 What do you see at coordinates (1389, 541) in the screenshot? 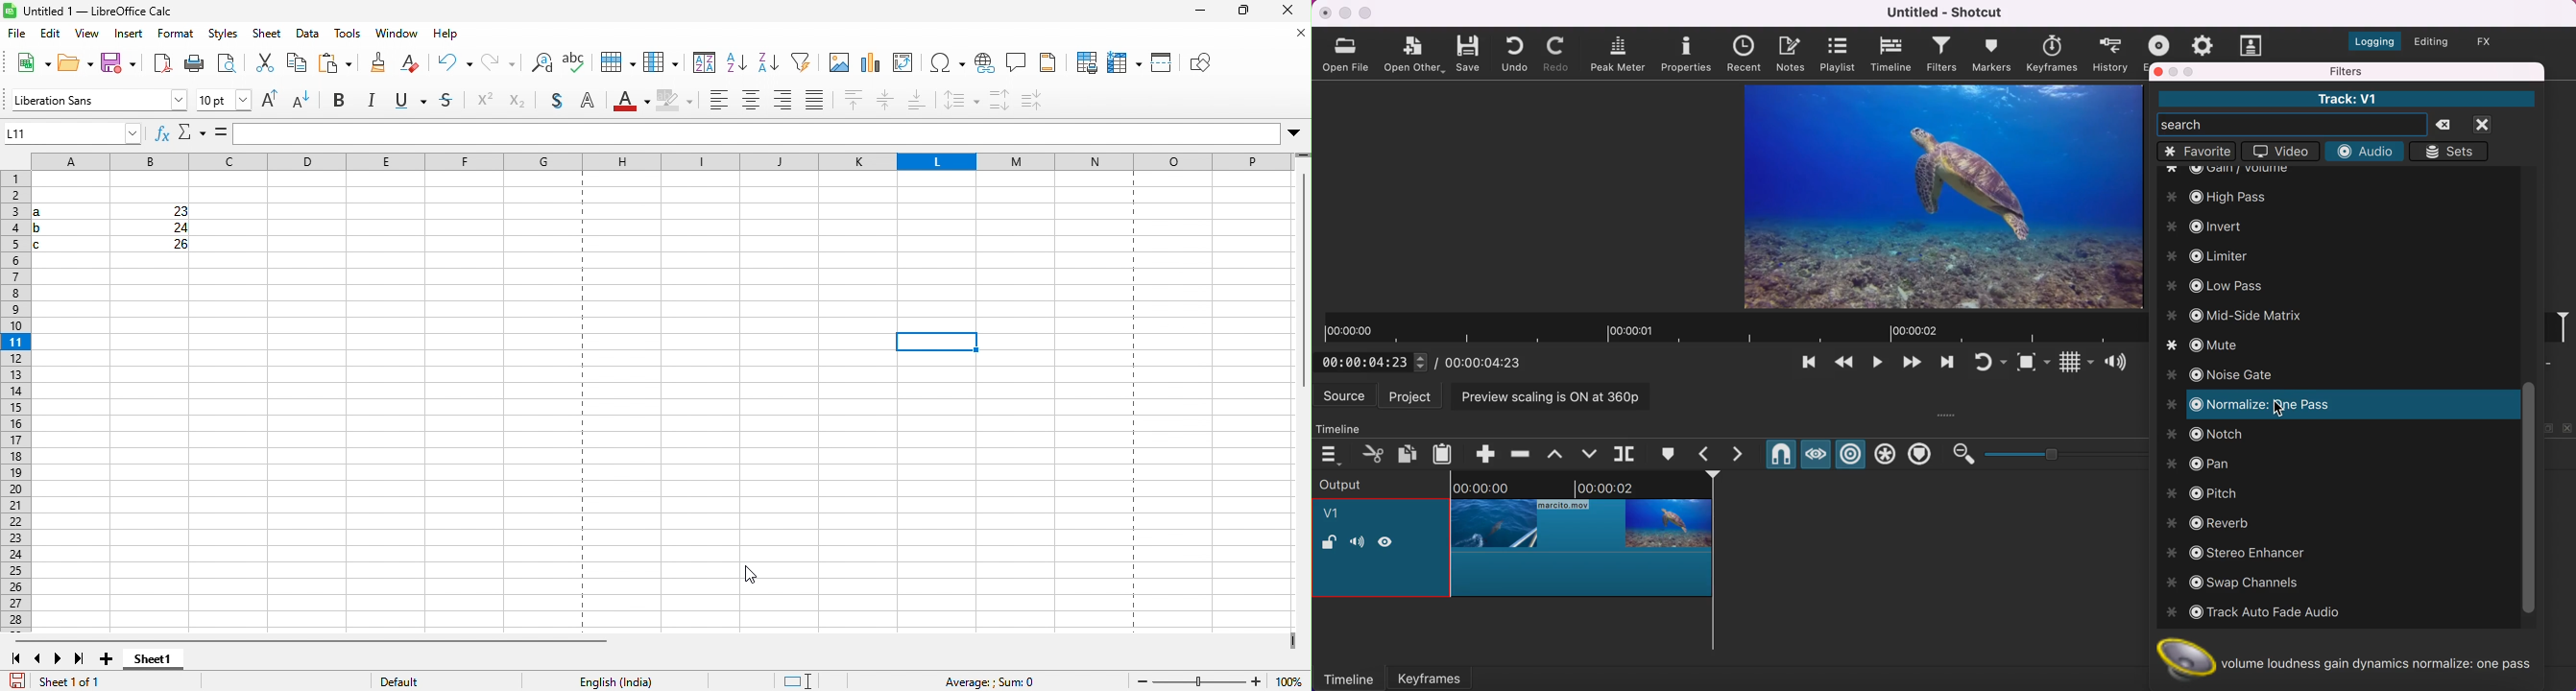
I see `hide` at bounding box center [1389, 541].